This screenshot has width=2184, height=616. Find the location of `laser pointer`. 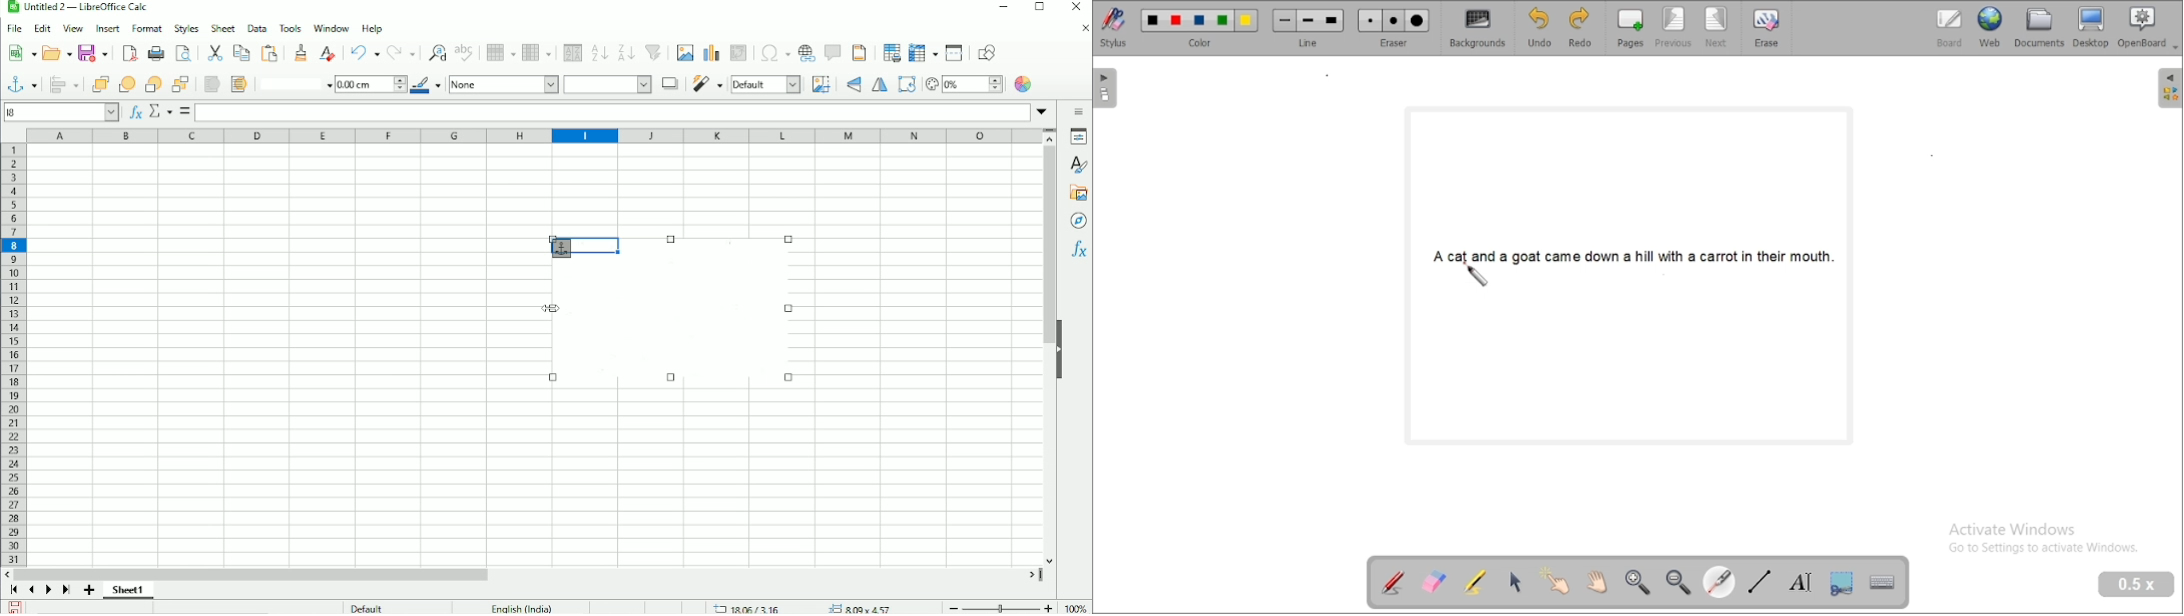

laser pointer is located at coordinates (1476, 275).